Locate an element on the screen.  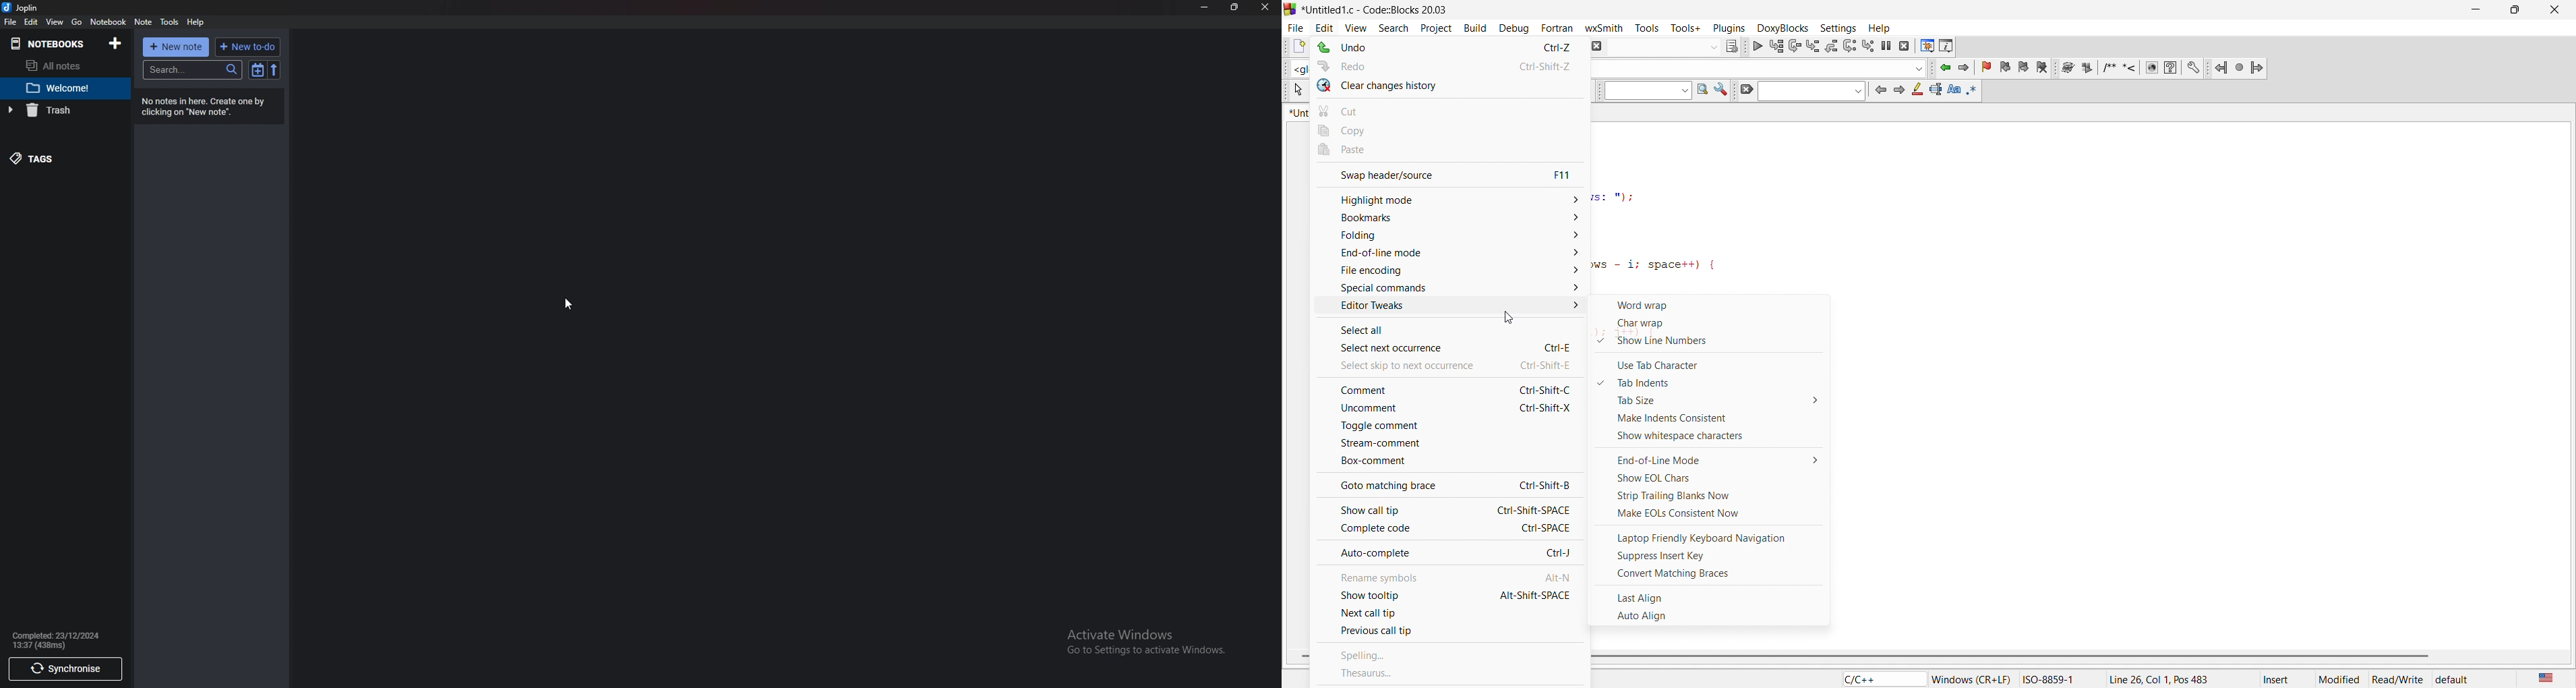
doxyblocks is located at coordinates (1779, 26).